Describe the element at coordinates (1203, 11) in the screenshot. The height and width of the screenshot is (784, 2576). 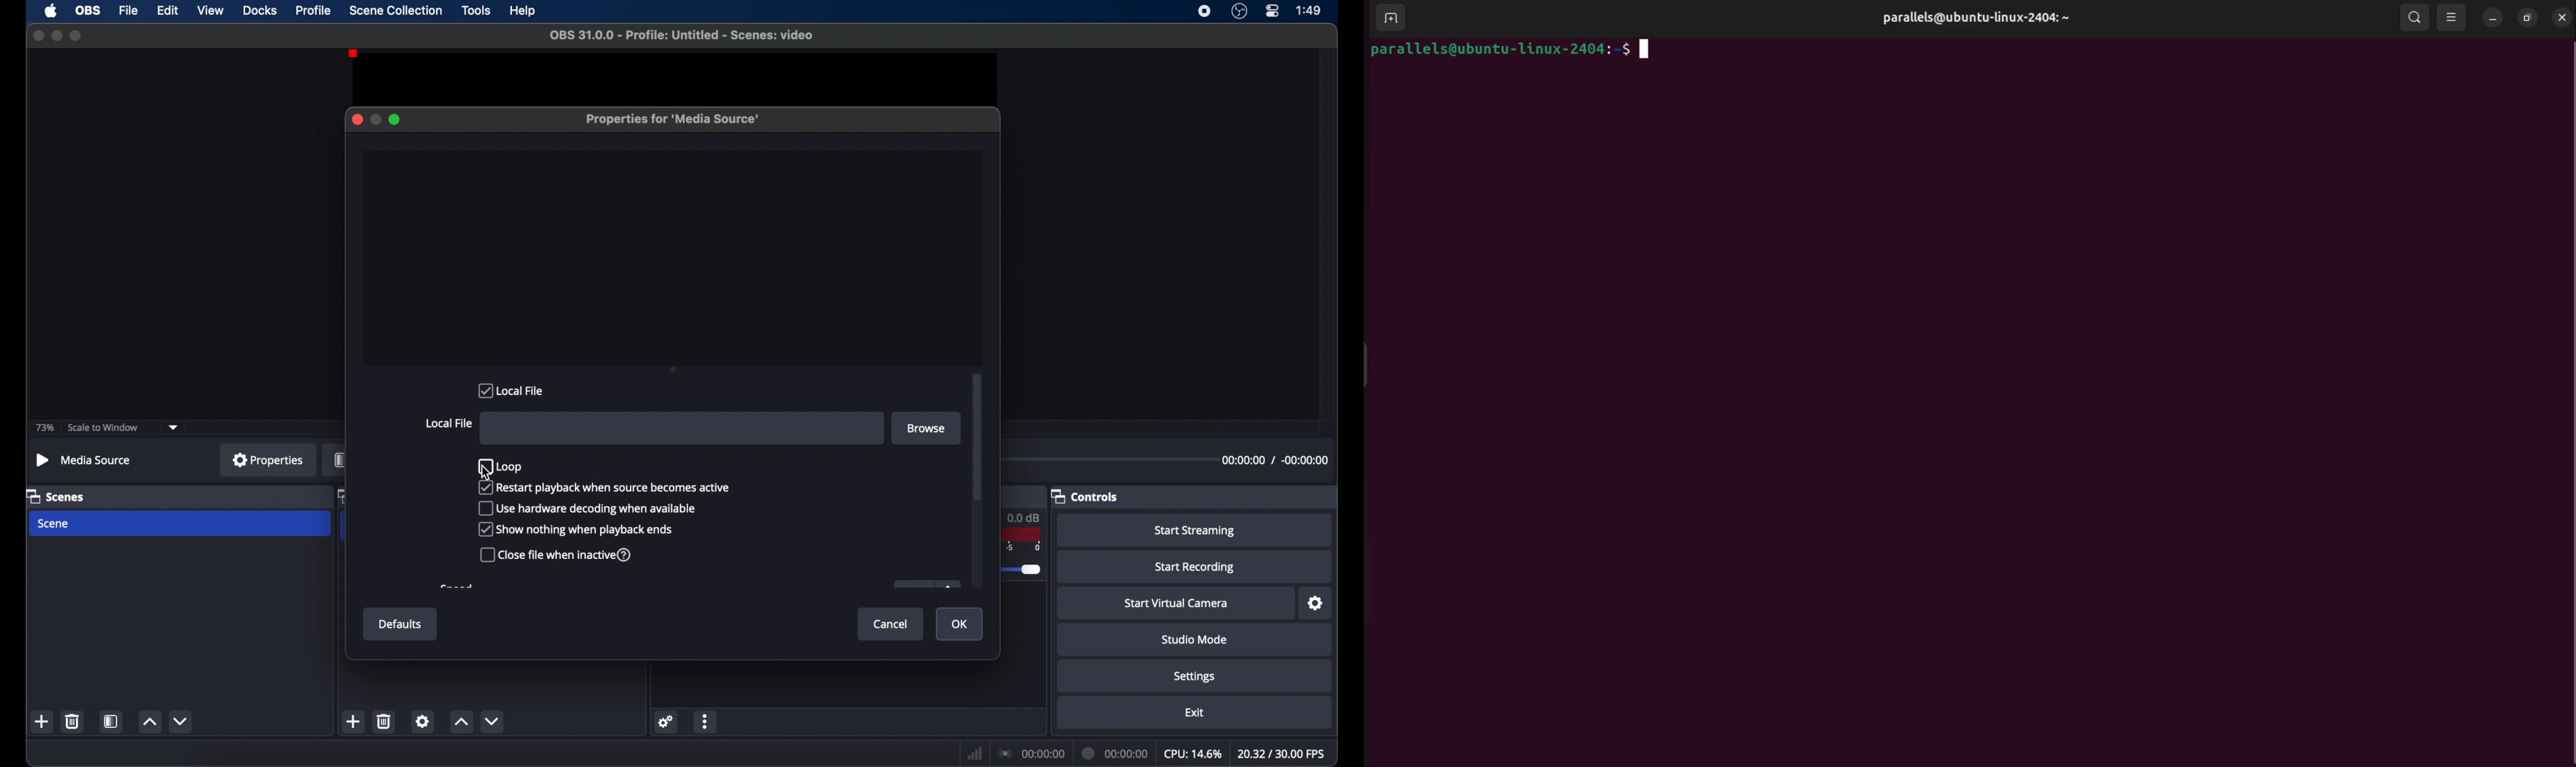
I see `screen recorder icon` at that location.